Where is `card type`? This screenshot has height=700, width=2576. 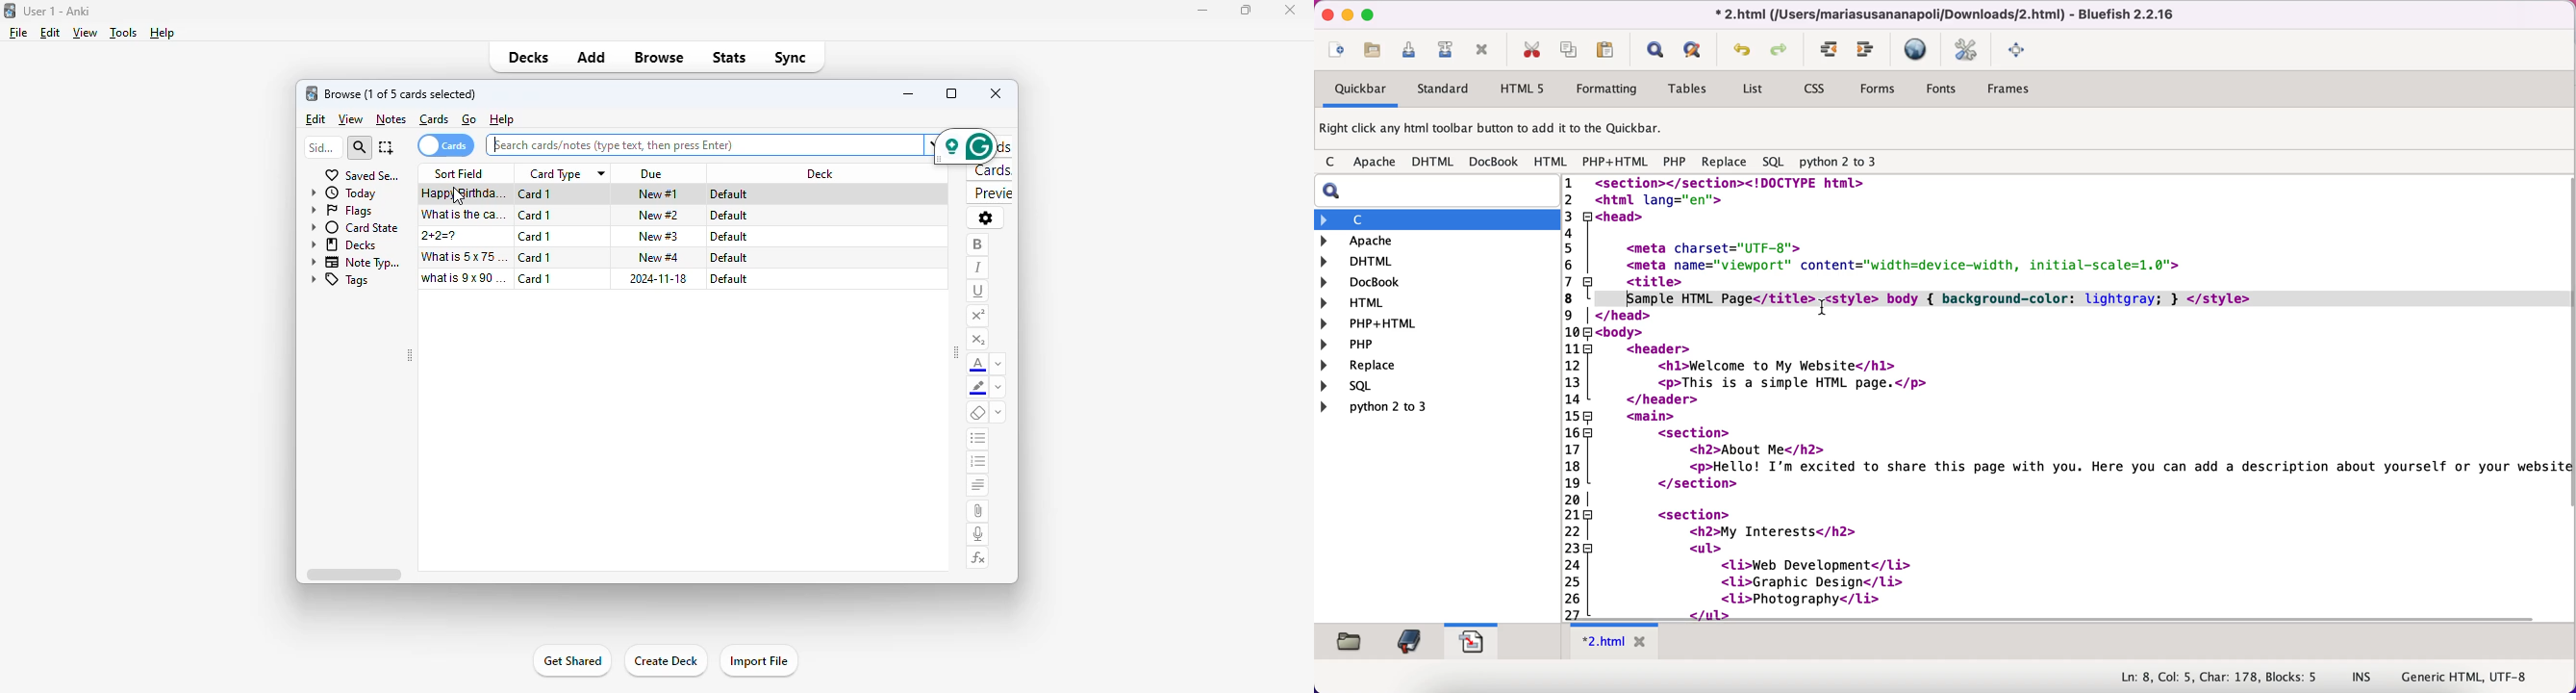 card type is located at coordinates (566, 174).